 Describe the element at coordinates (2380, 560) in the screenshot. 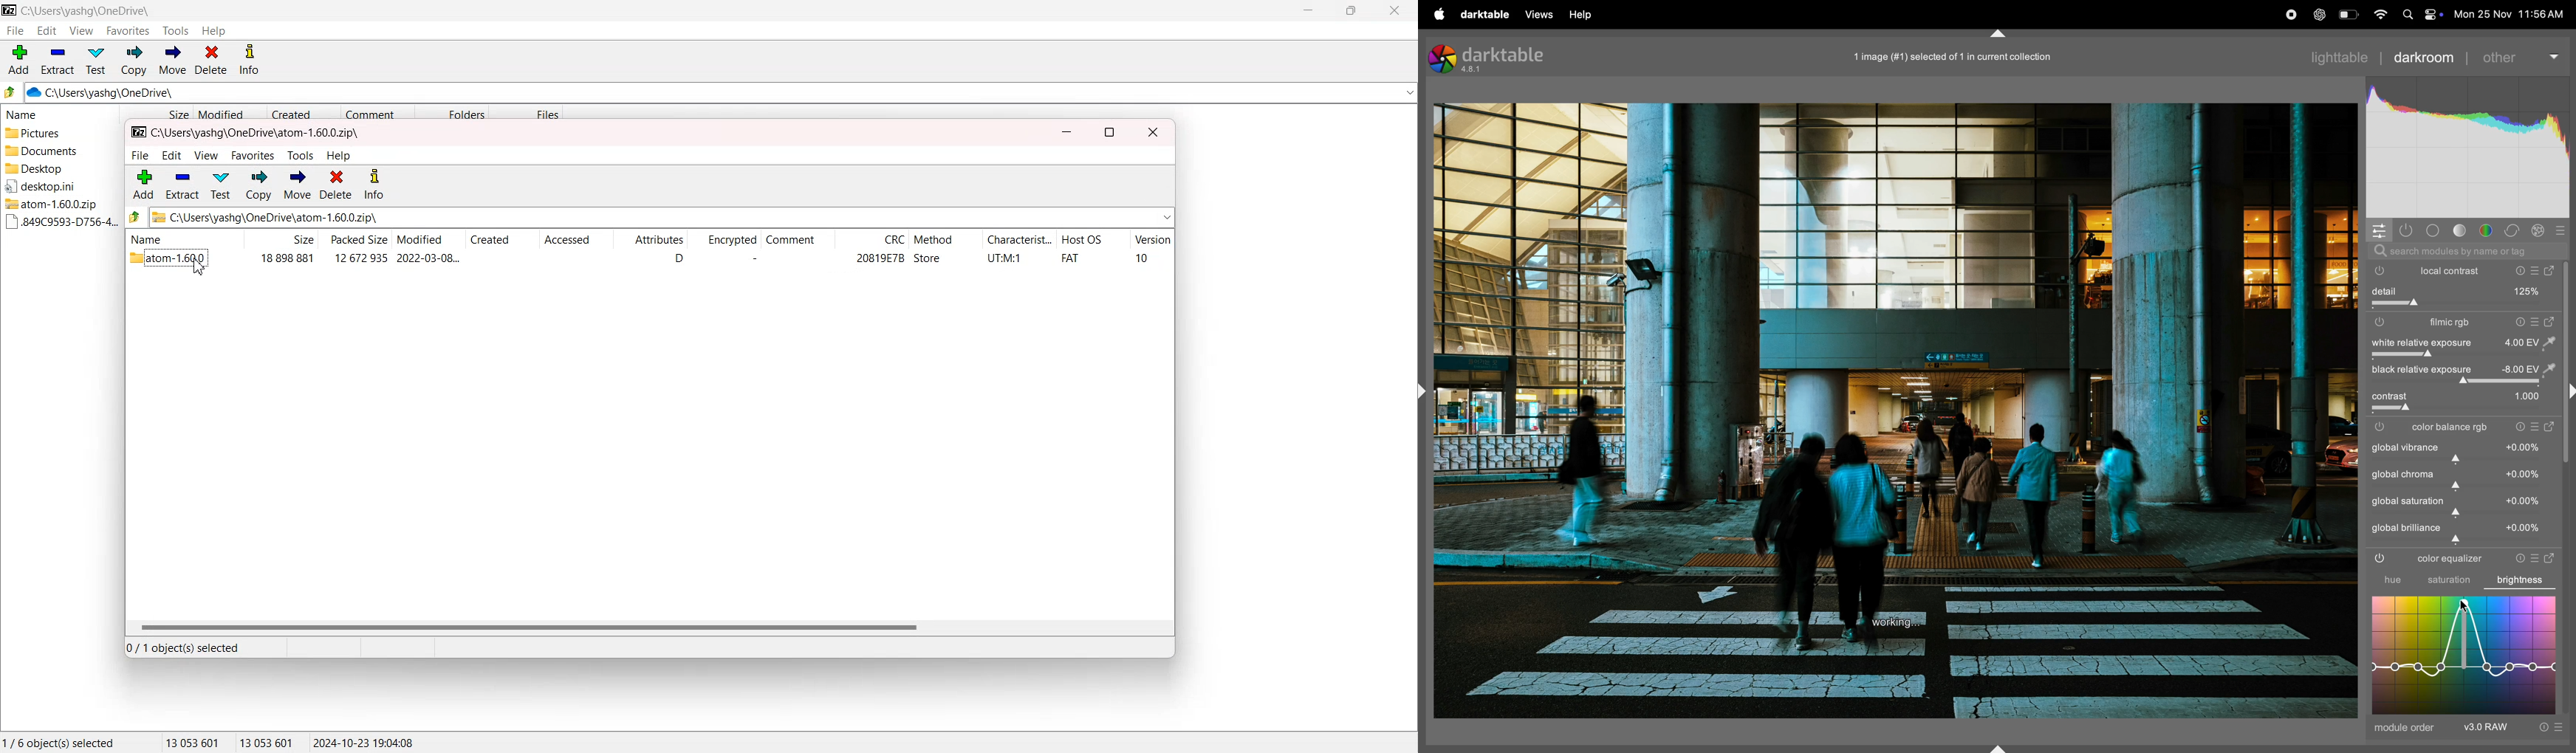

I see `color equalizer is on` at that location.